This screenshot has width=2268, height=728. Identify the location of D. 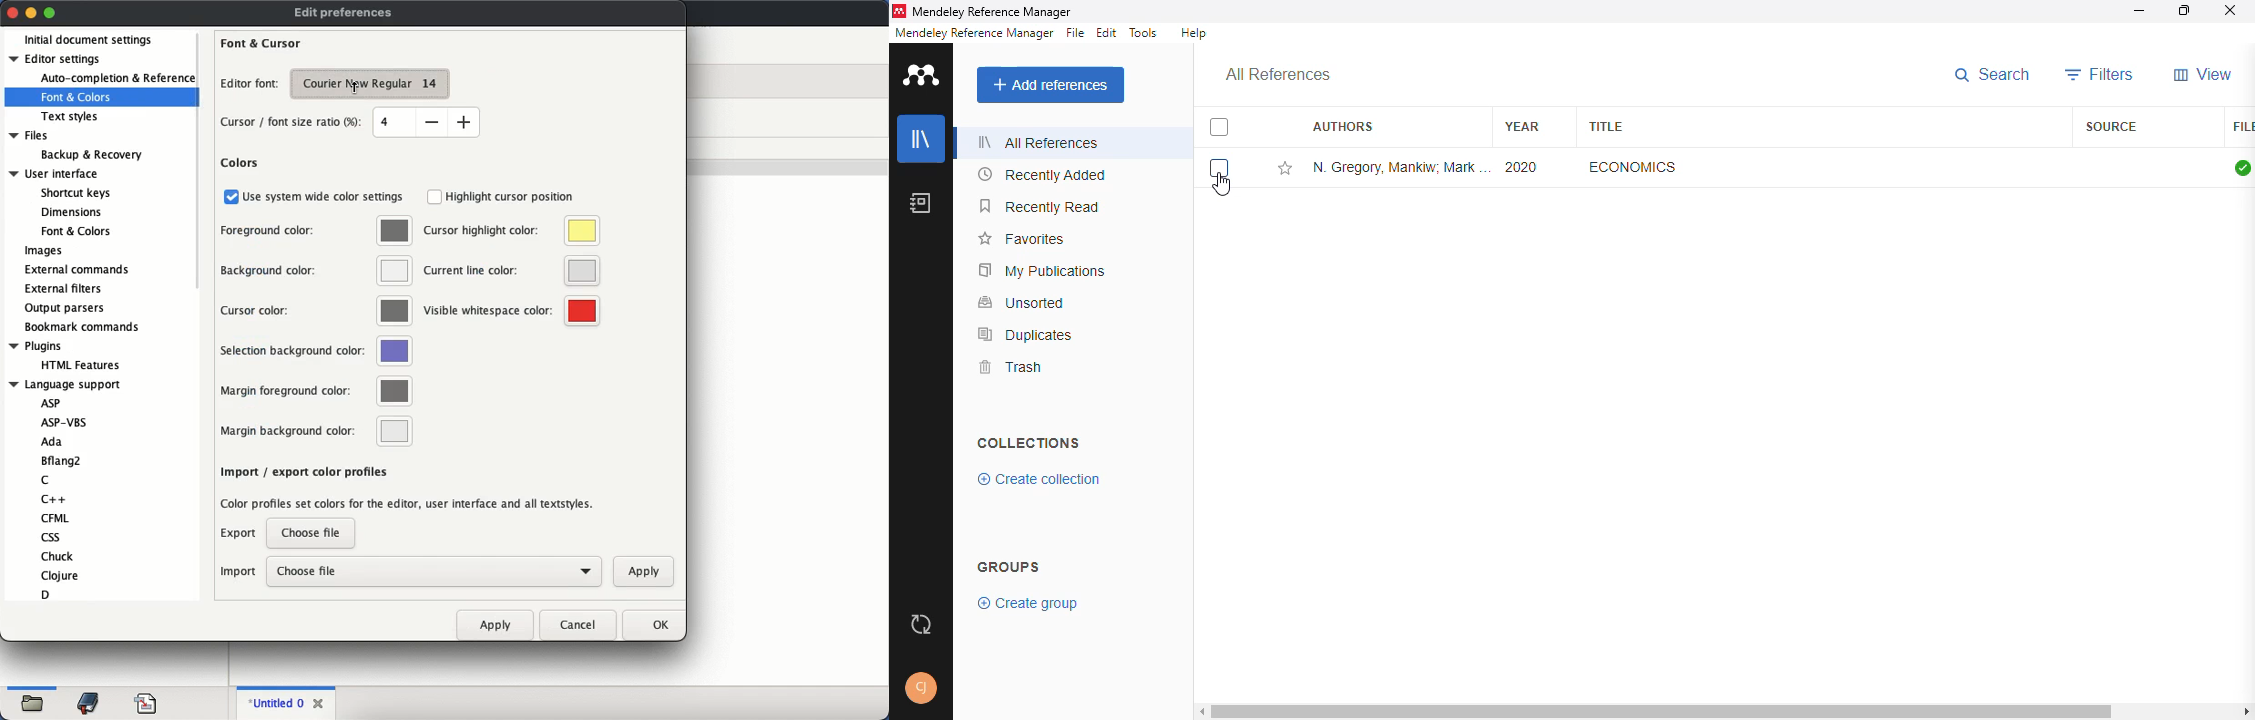
(46, 594).